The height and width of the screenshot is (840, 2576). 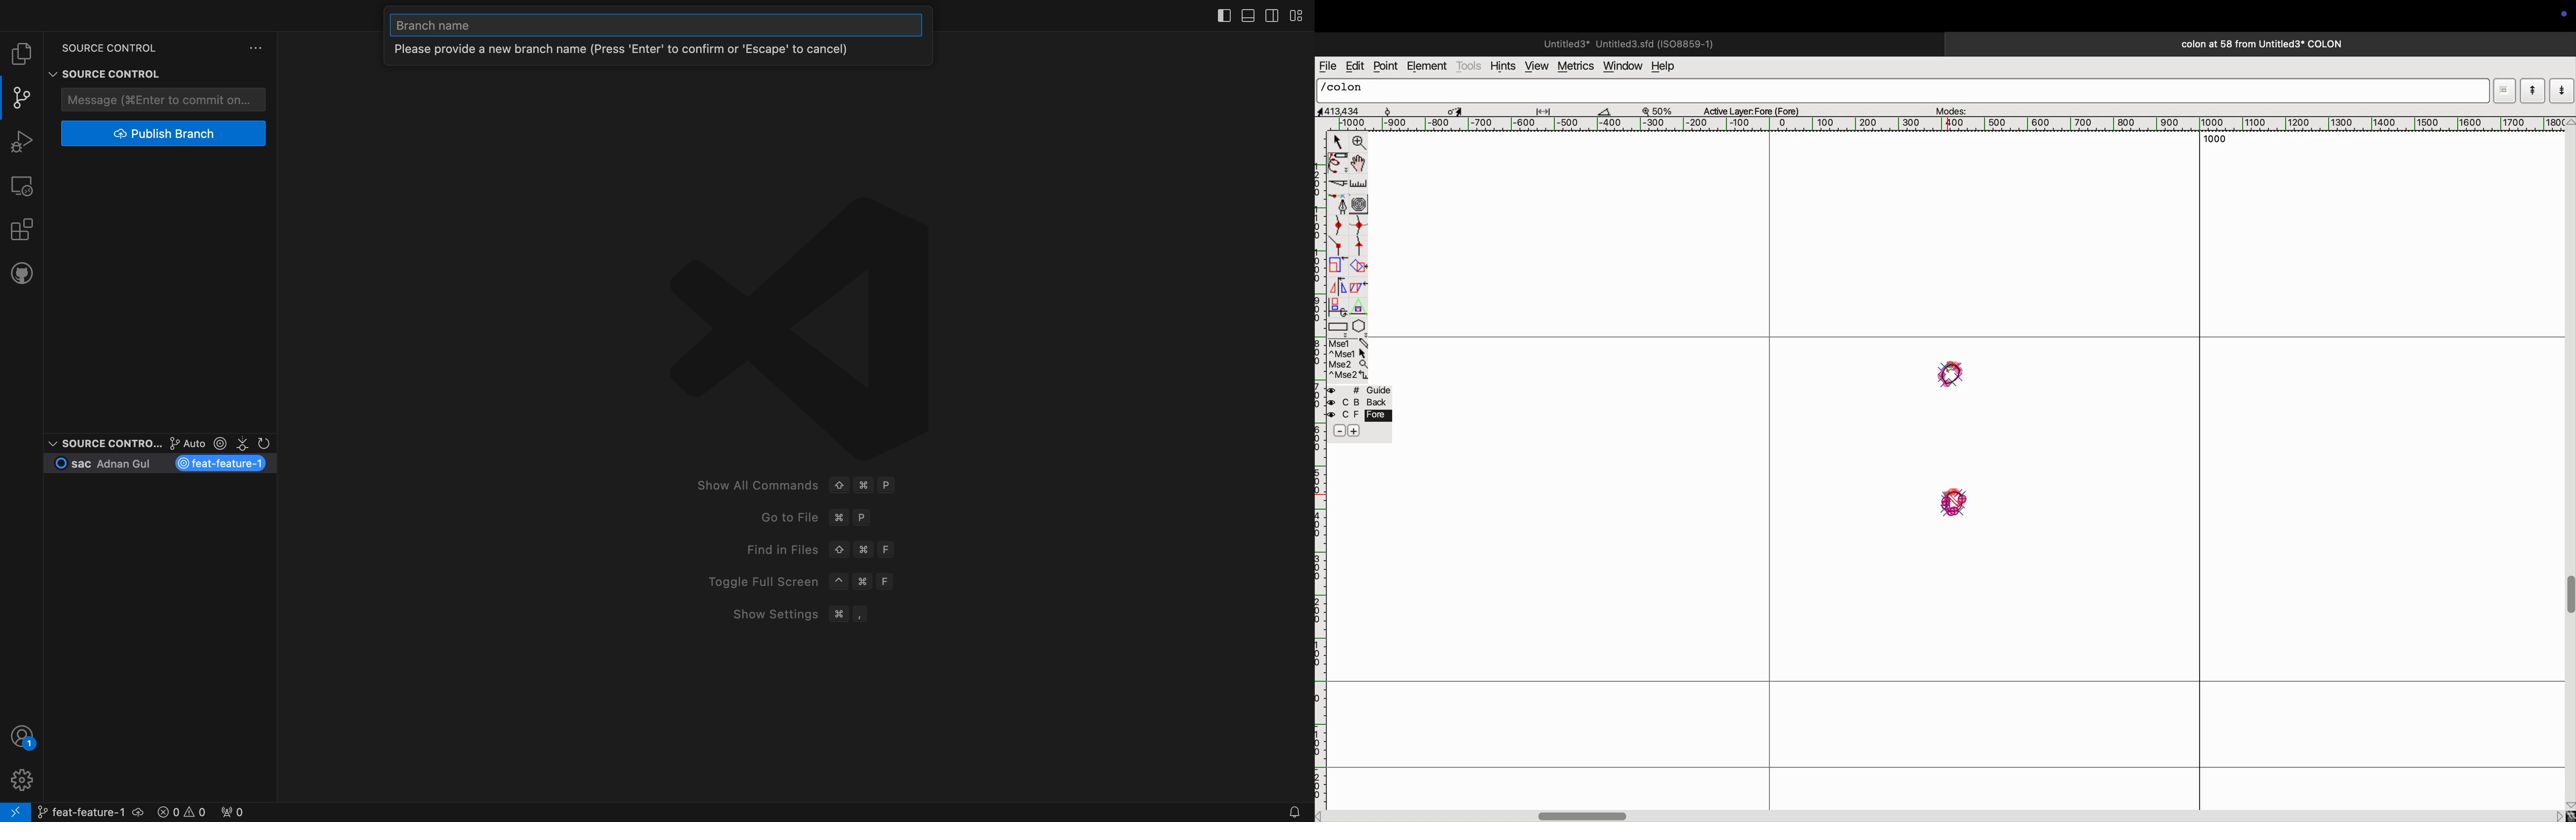 I want to click on pentagon, so click(x=1359, y=318).